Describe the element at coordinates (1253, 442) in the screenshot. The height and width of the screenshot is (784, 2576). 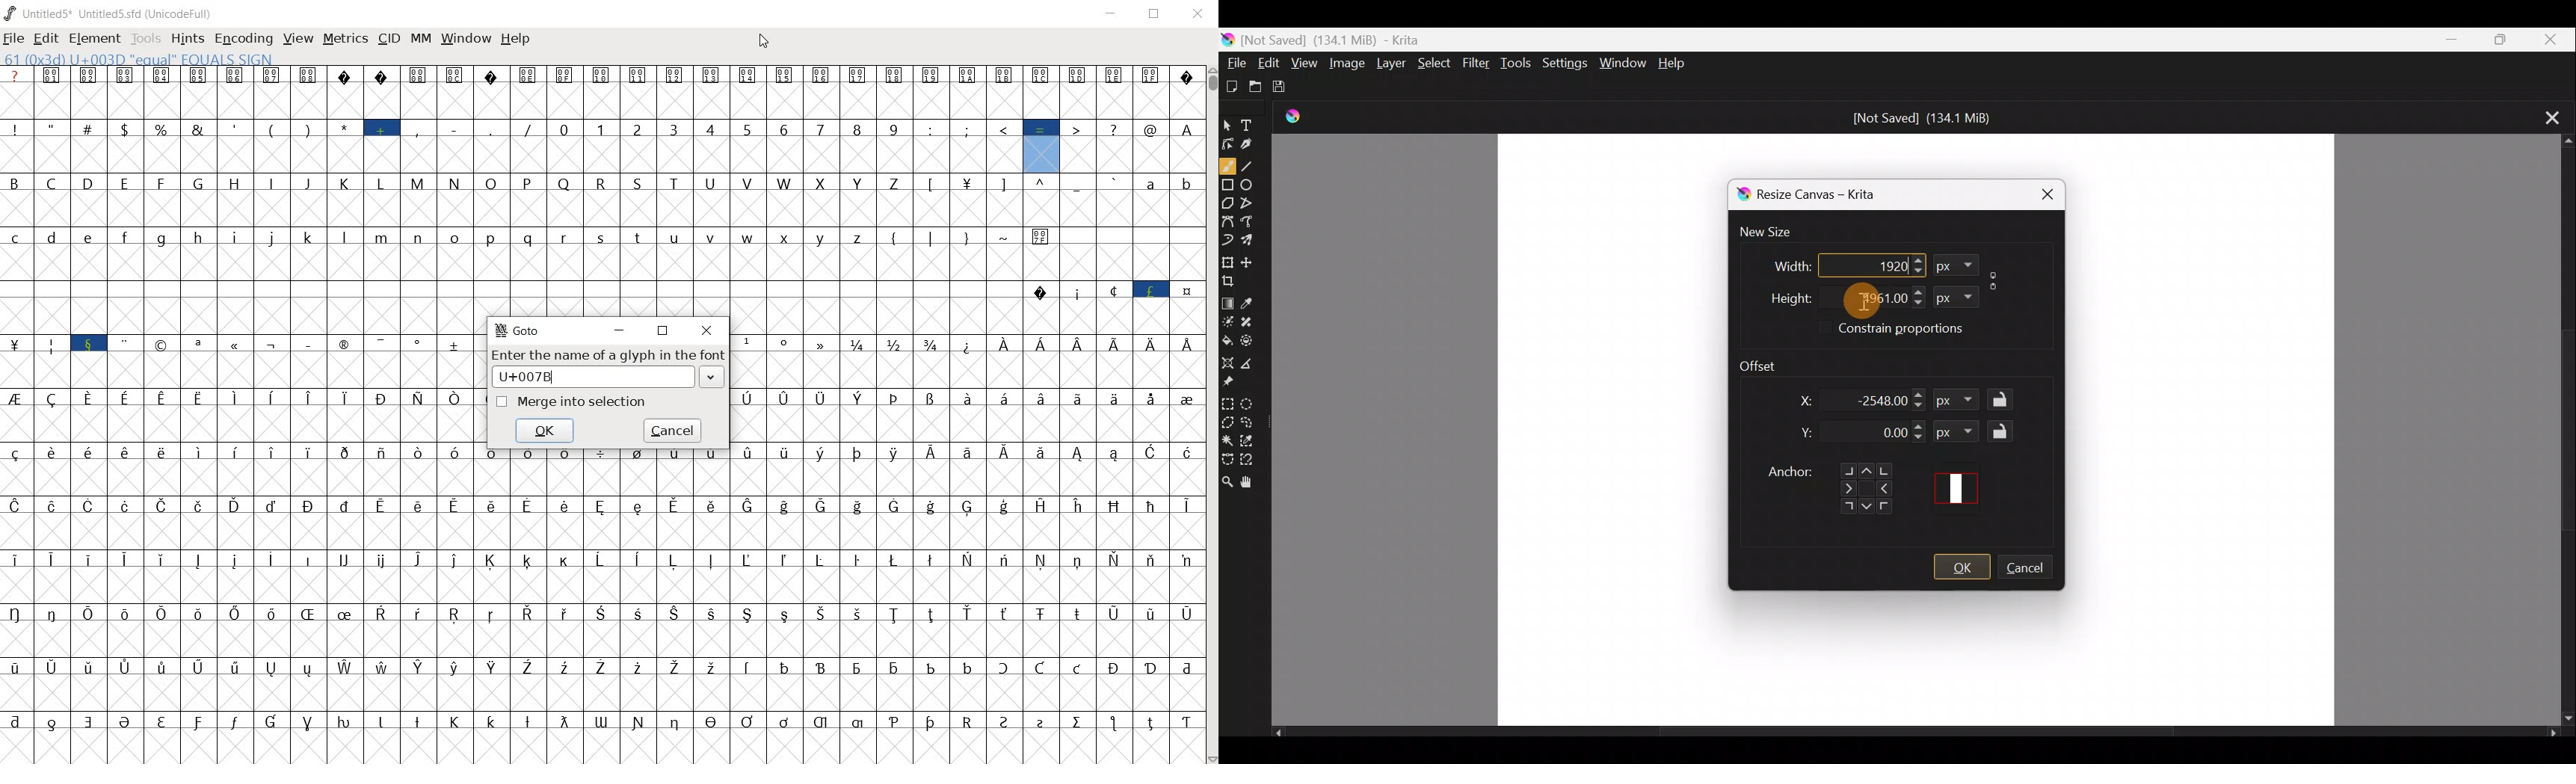
I see `Similar colour selection tool` at that location.